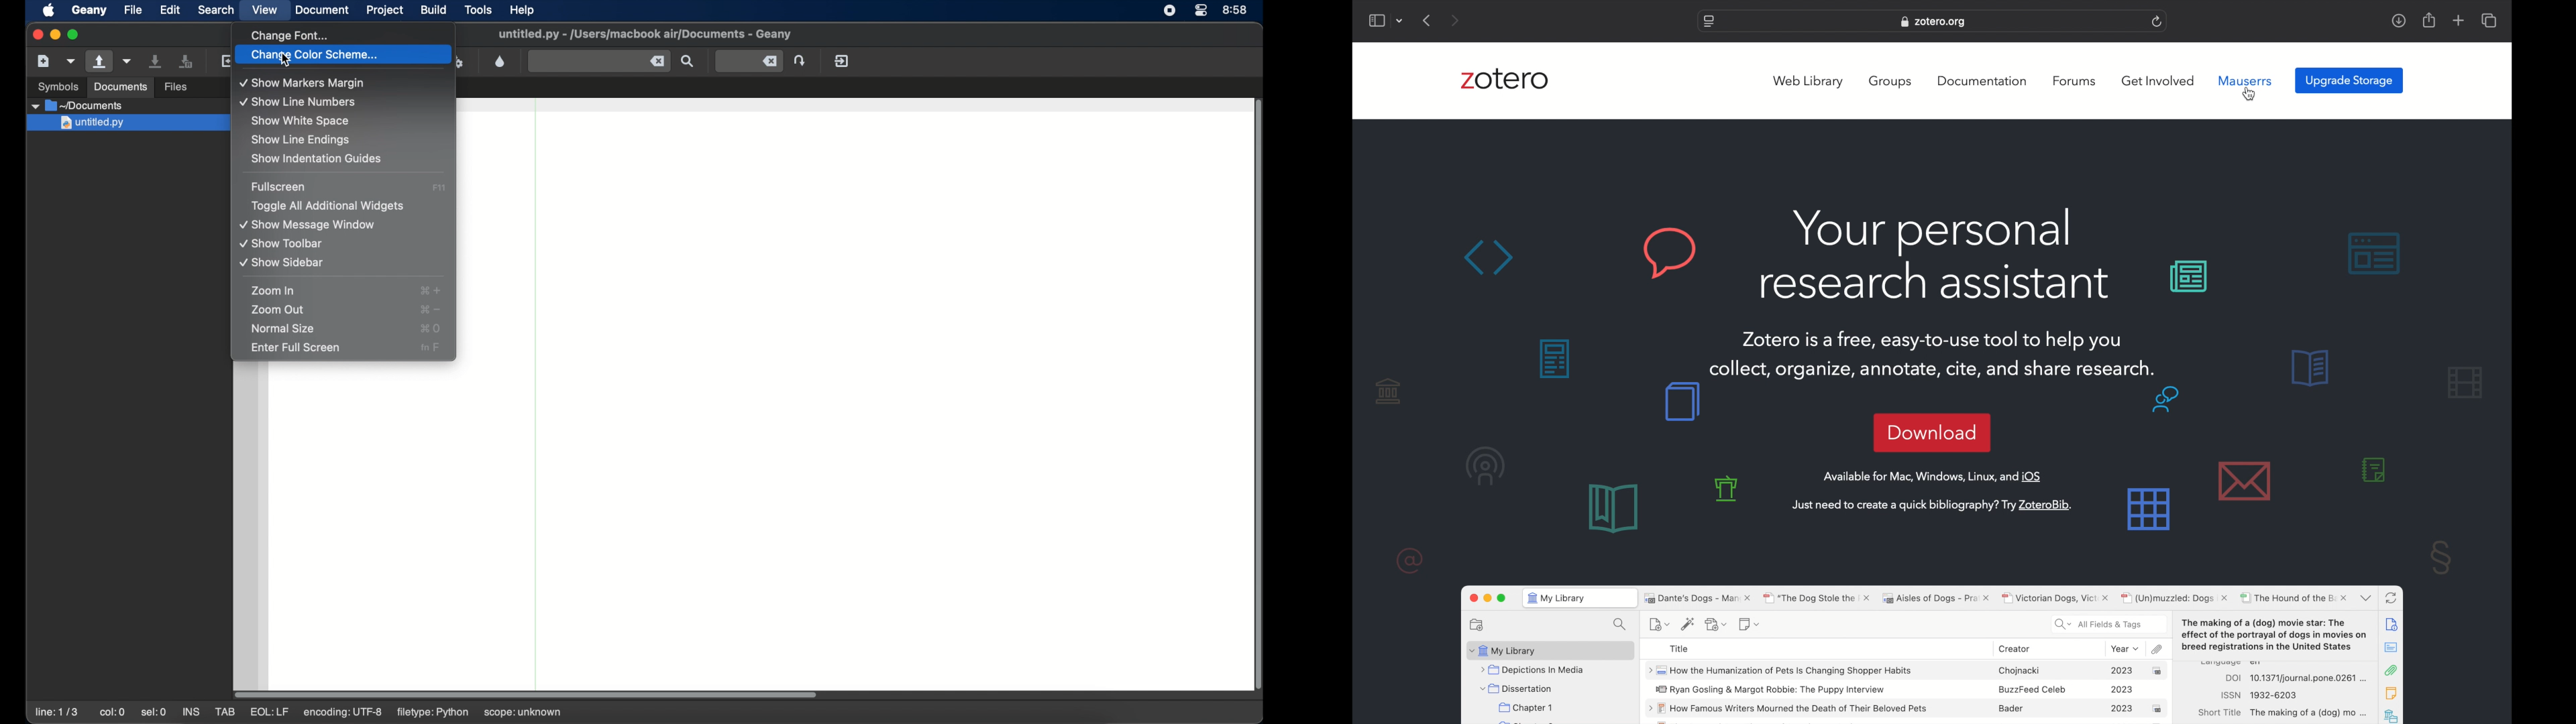 This screenshot has width=2576, height=728. What do you see at coordinates (2198, 459) in the screenshot?
I see `background graphics` at bounding box center [2198, 459].